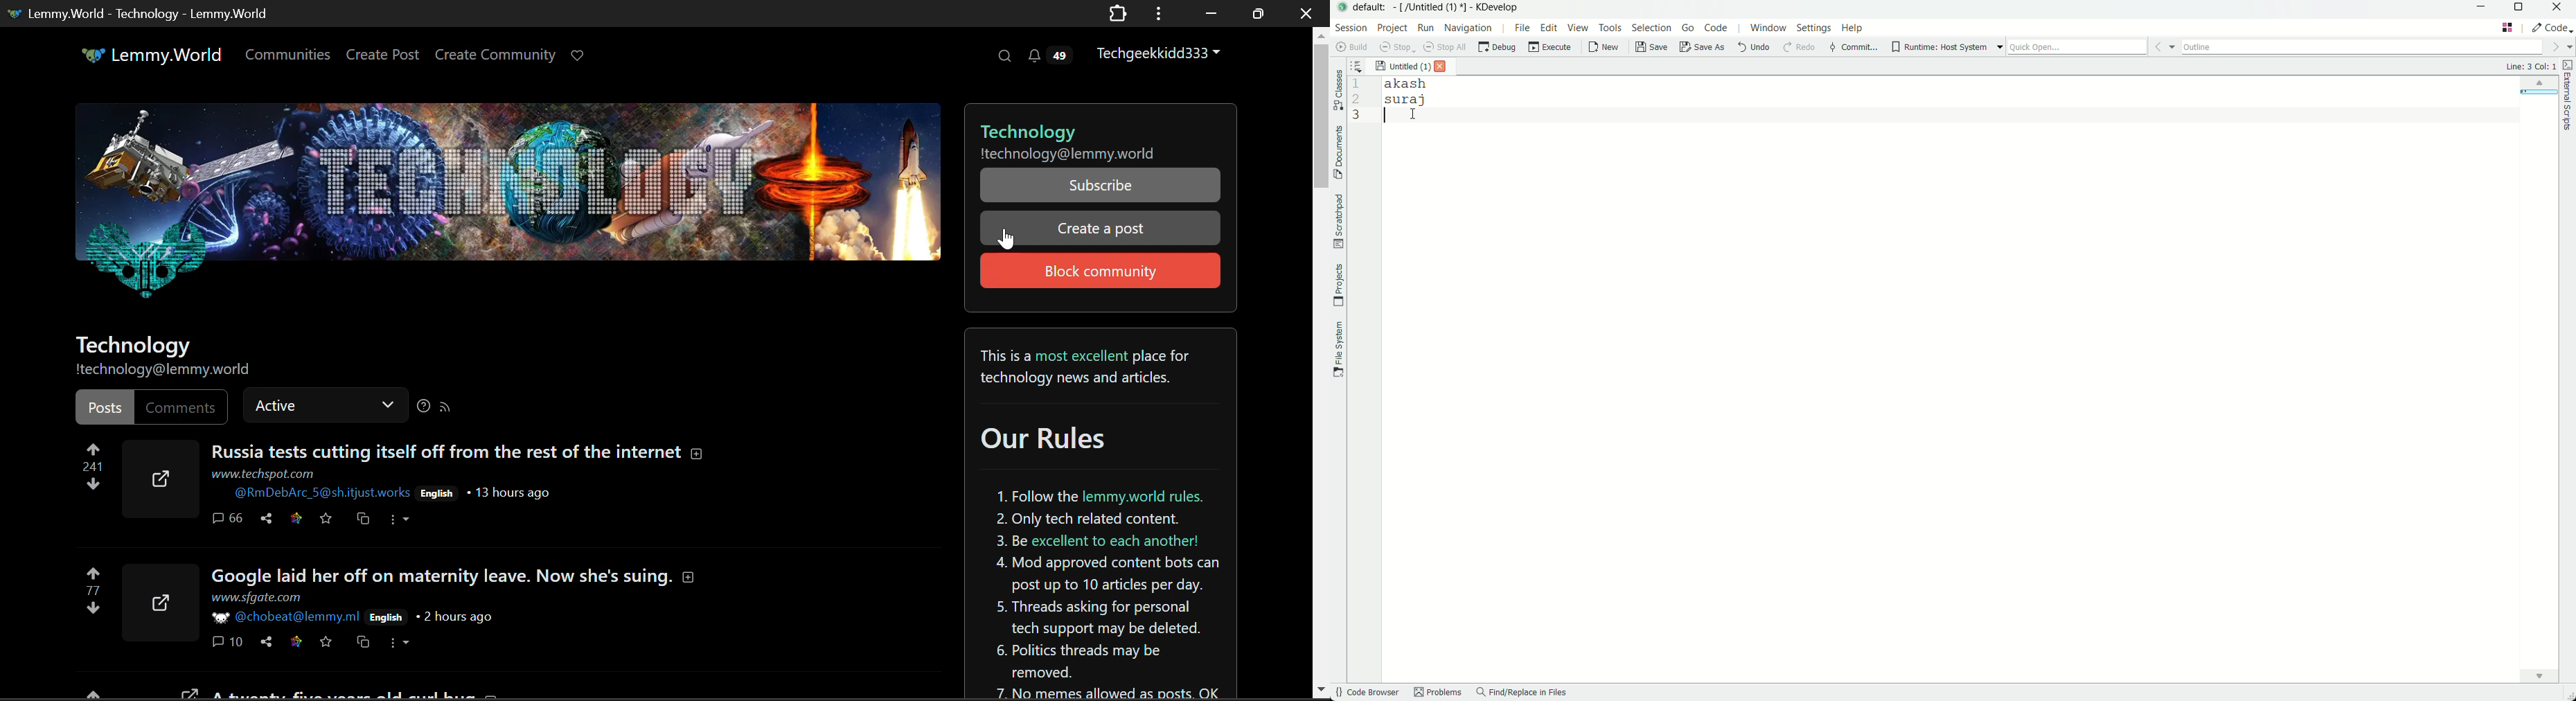 The height and width of the screenshot is (728, 2576). What do you see at coordinates (326, 403) in the screenshot?
I see `Active` at bounding box center [326, 403].